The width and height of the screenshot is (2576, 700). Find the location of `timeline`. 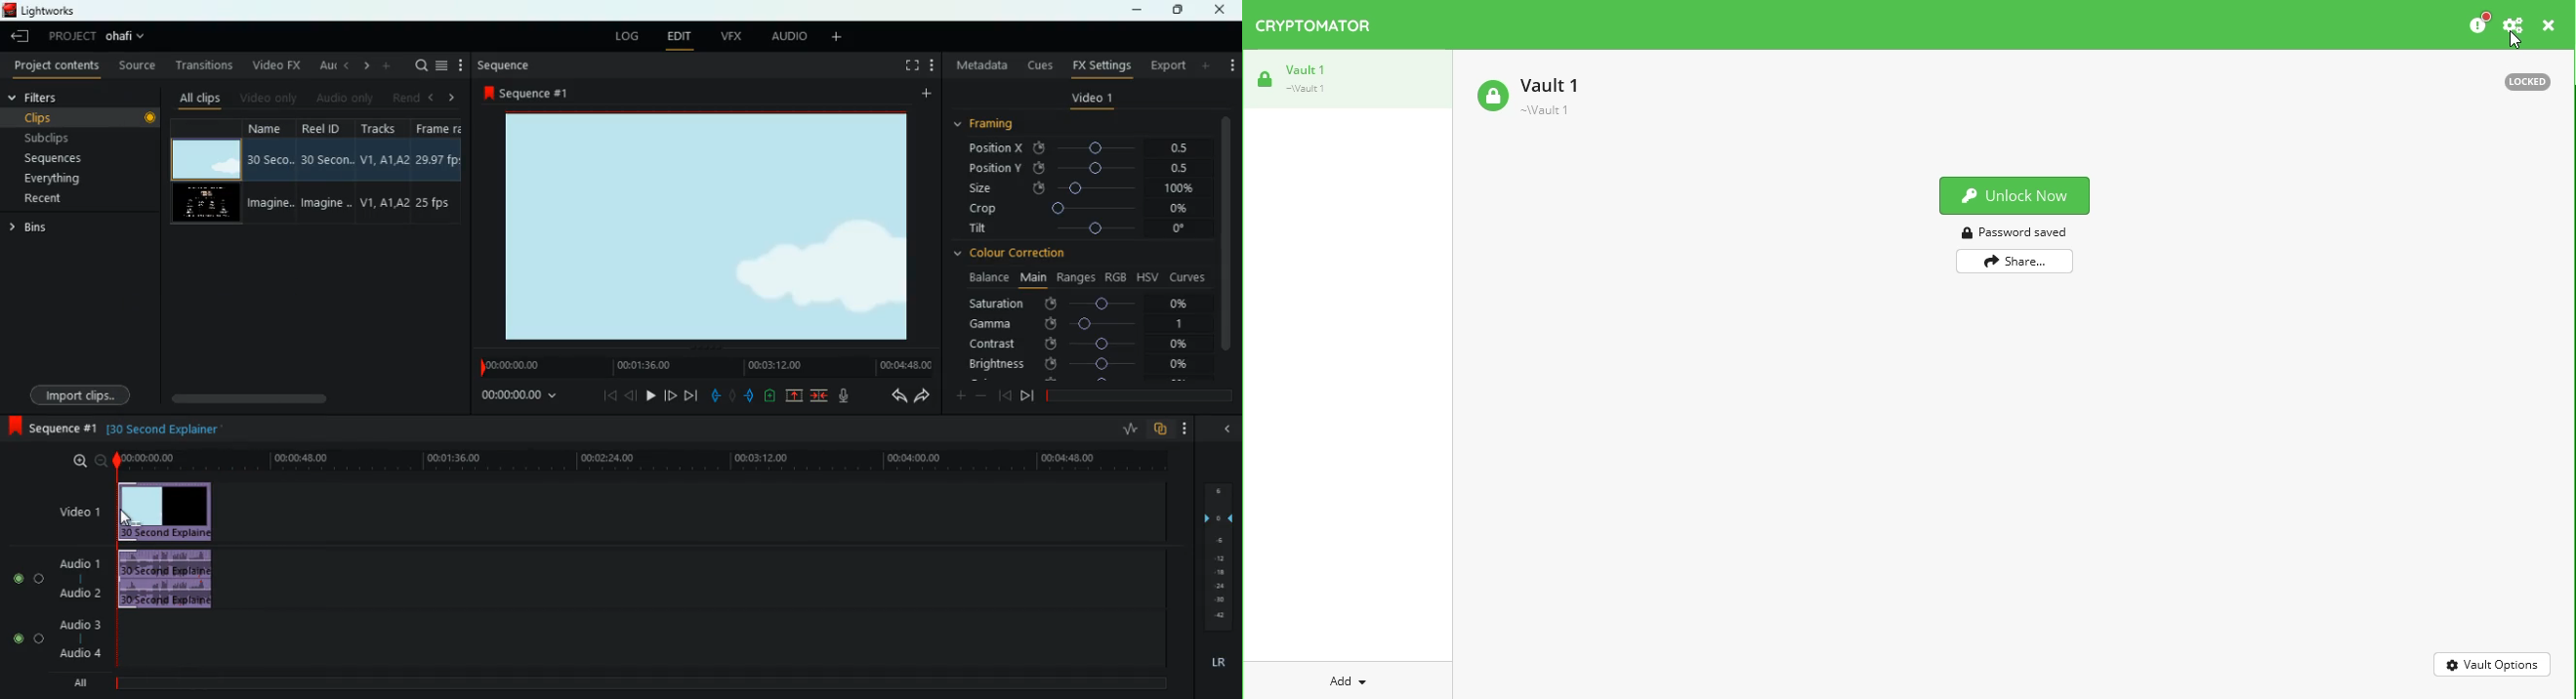

timeline is located at coordinates (647, 684).